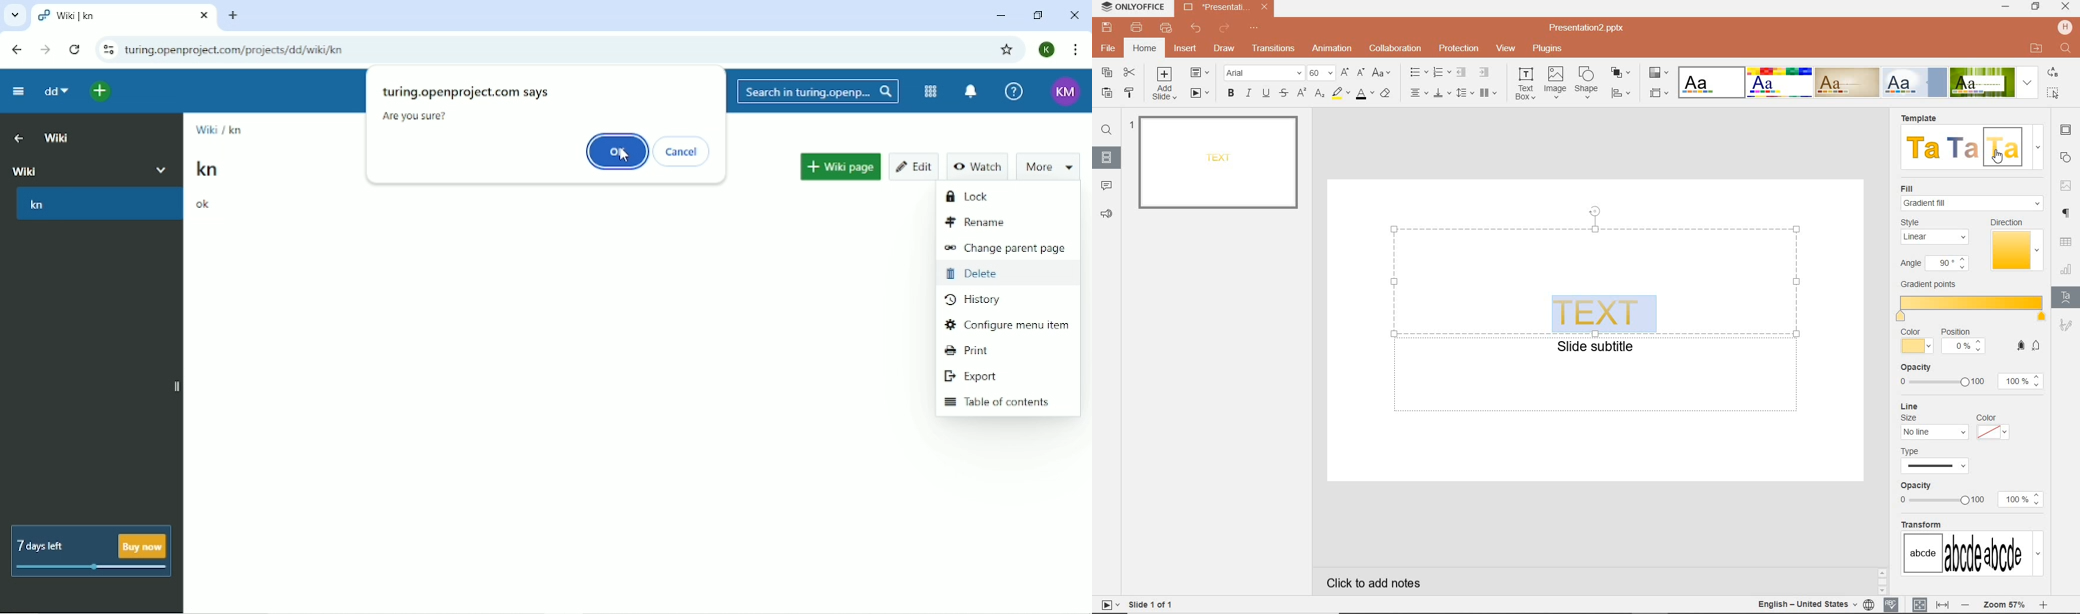 The image size is (2100, 616). What do you see at coordinates (1382, 73) in the screenshot?
I see `CHANGE CASE` at bounding box center [1382, 73].